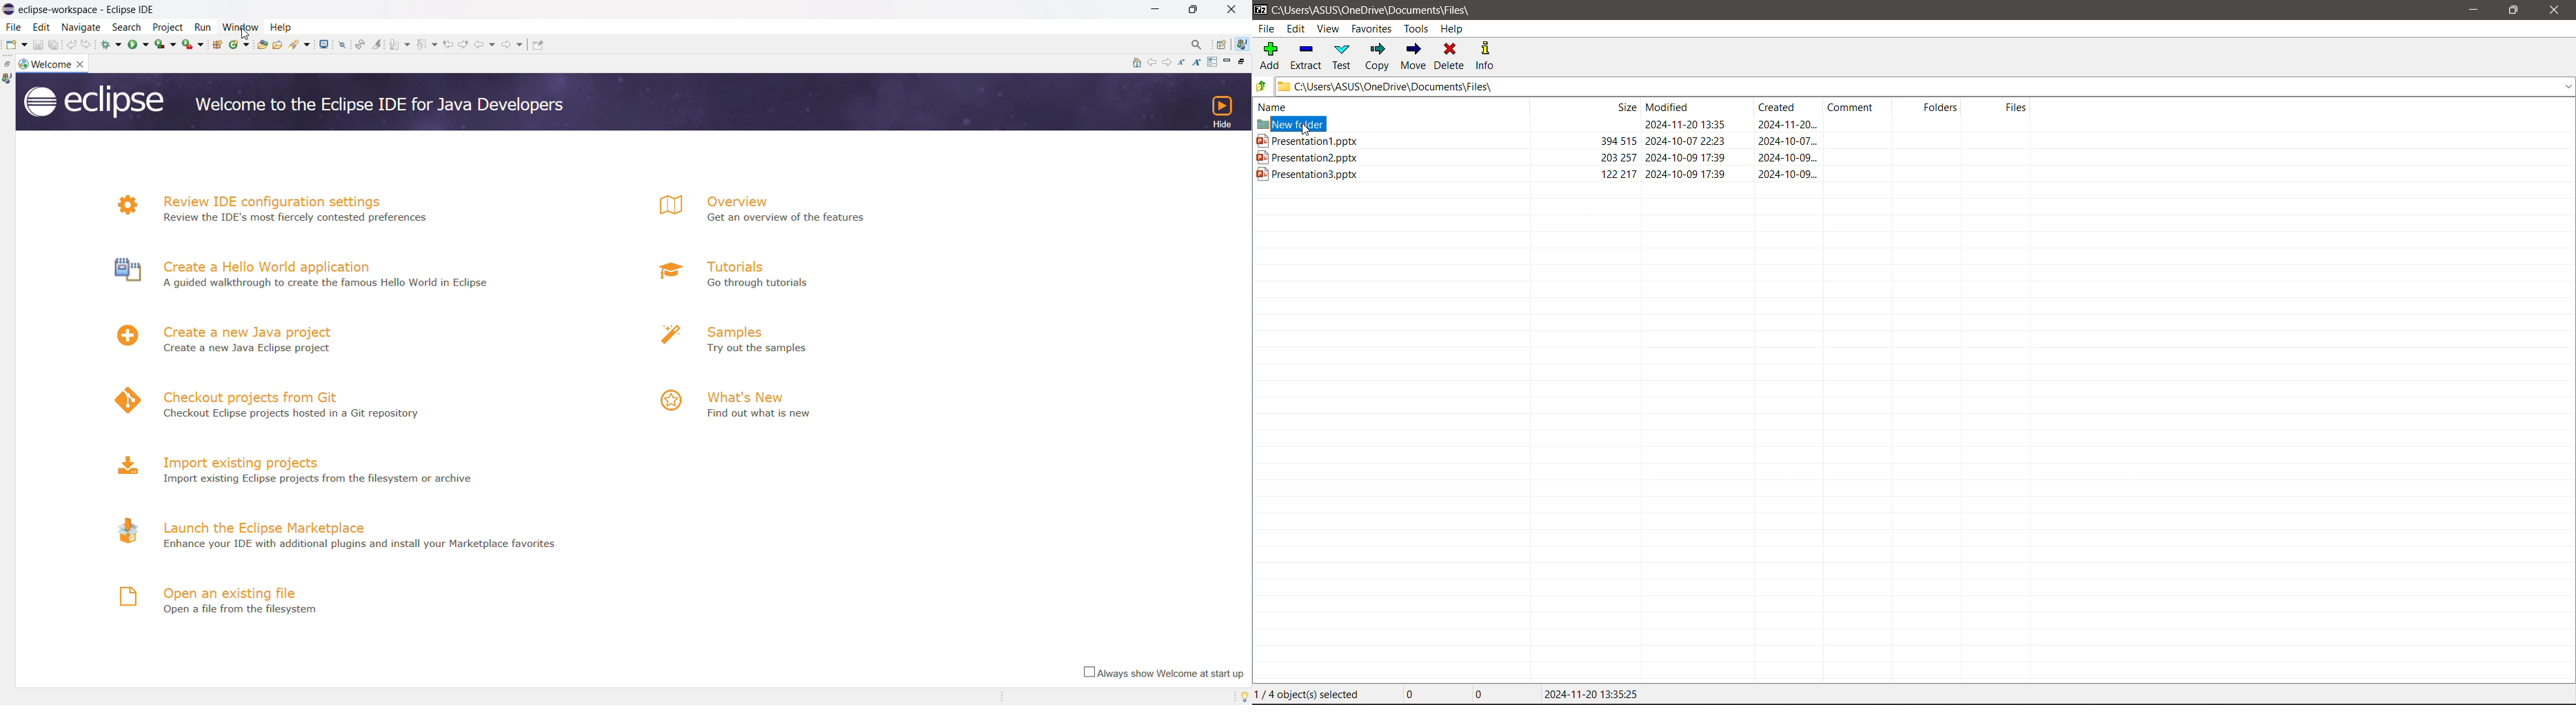 The width and height of the screenshot is (2576, 728). What do you see at coordinates (793, 220) in the screenshot?
I see `Get an overview of the features` at bounding box center [793, 220].